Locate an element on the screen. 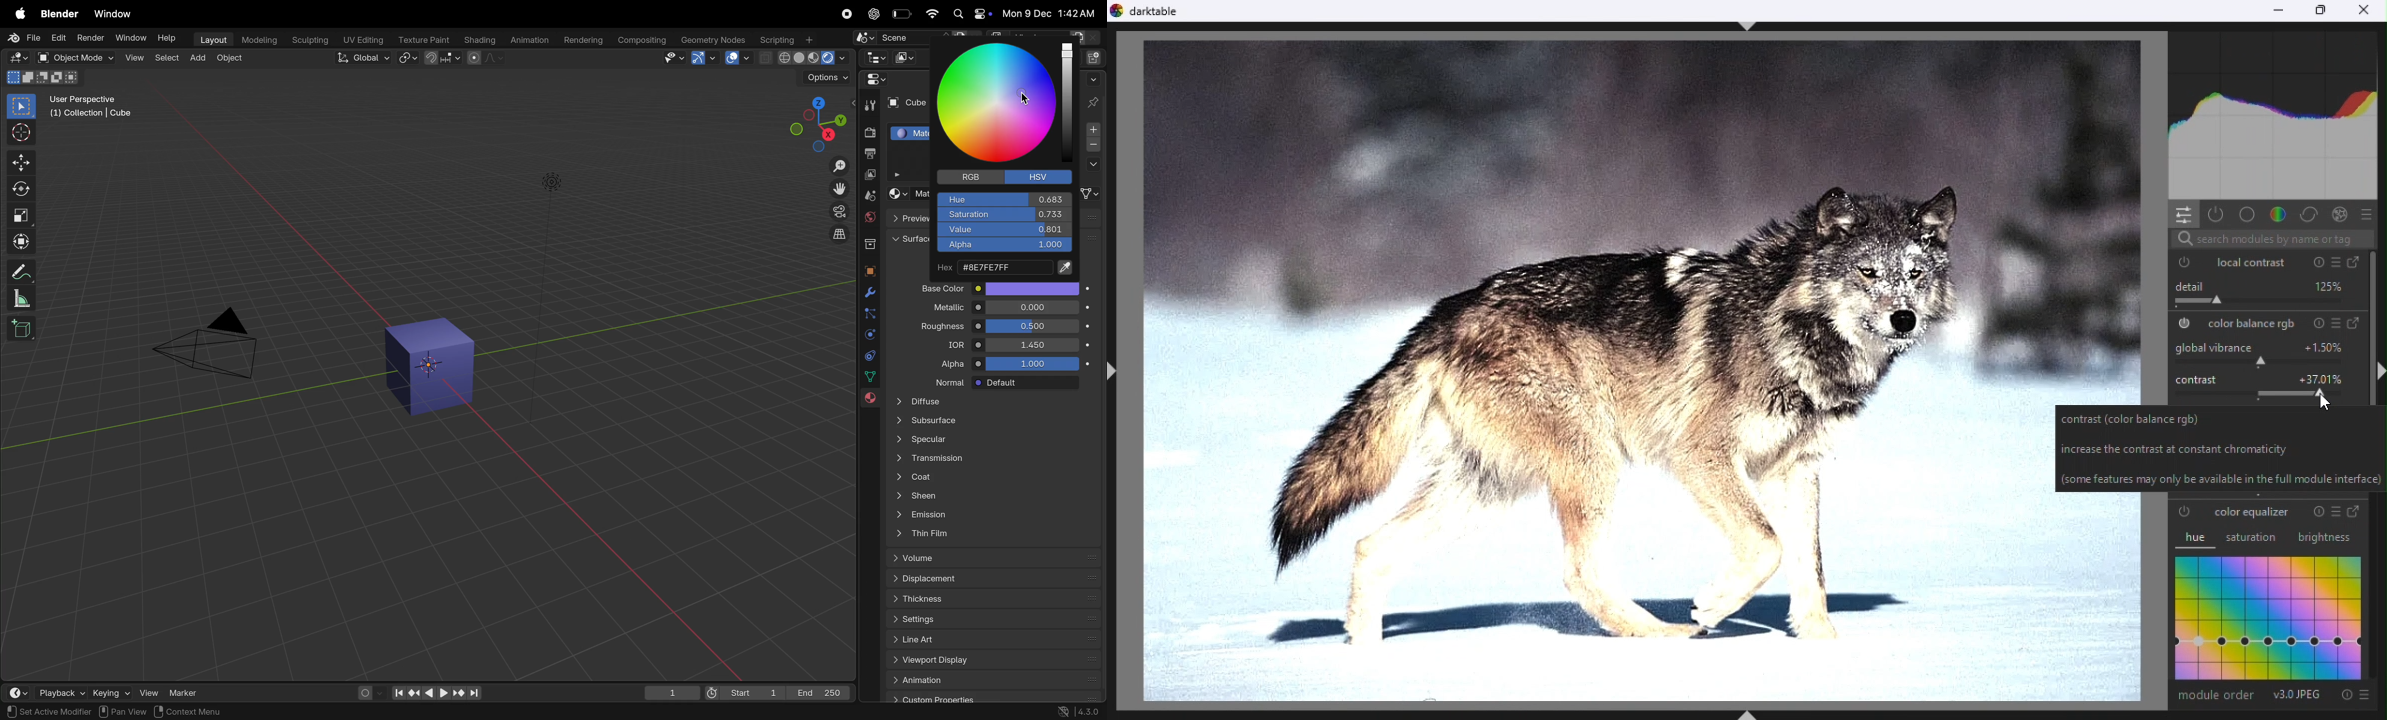  default is located at coordinates (1033, 383).